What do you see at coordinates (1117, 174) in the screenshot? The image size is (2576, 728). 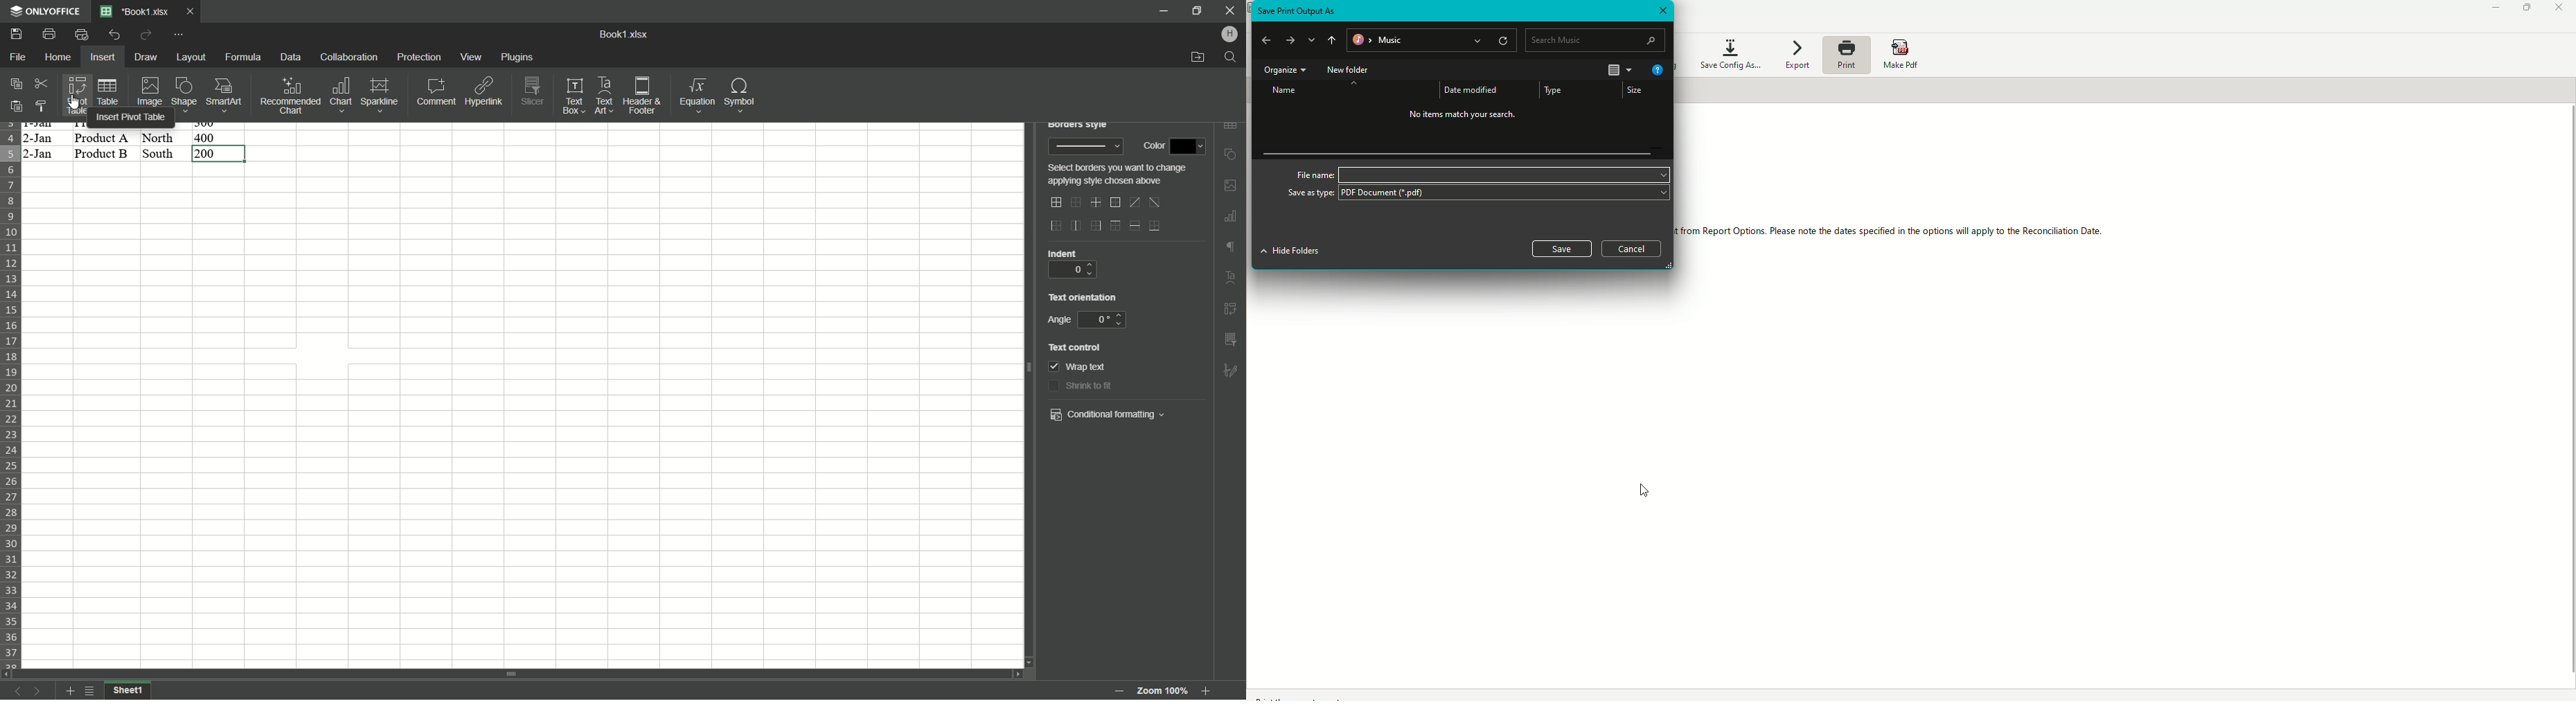 I see `text` at bounding box center [1117, 174].